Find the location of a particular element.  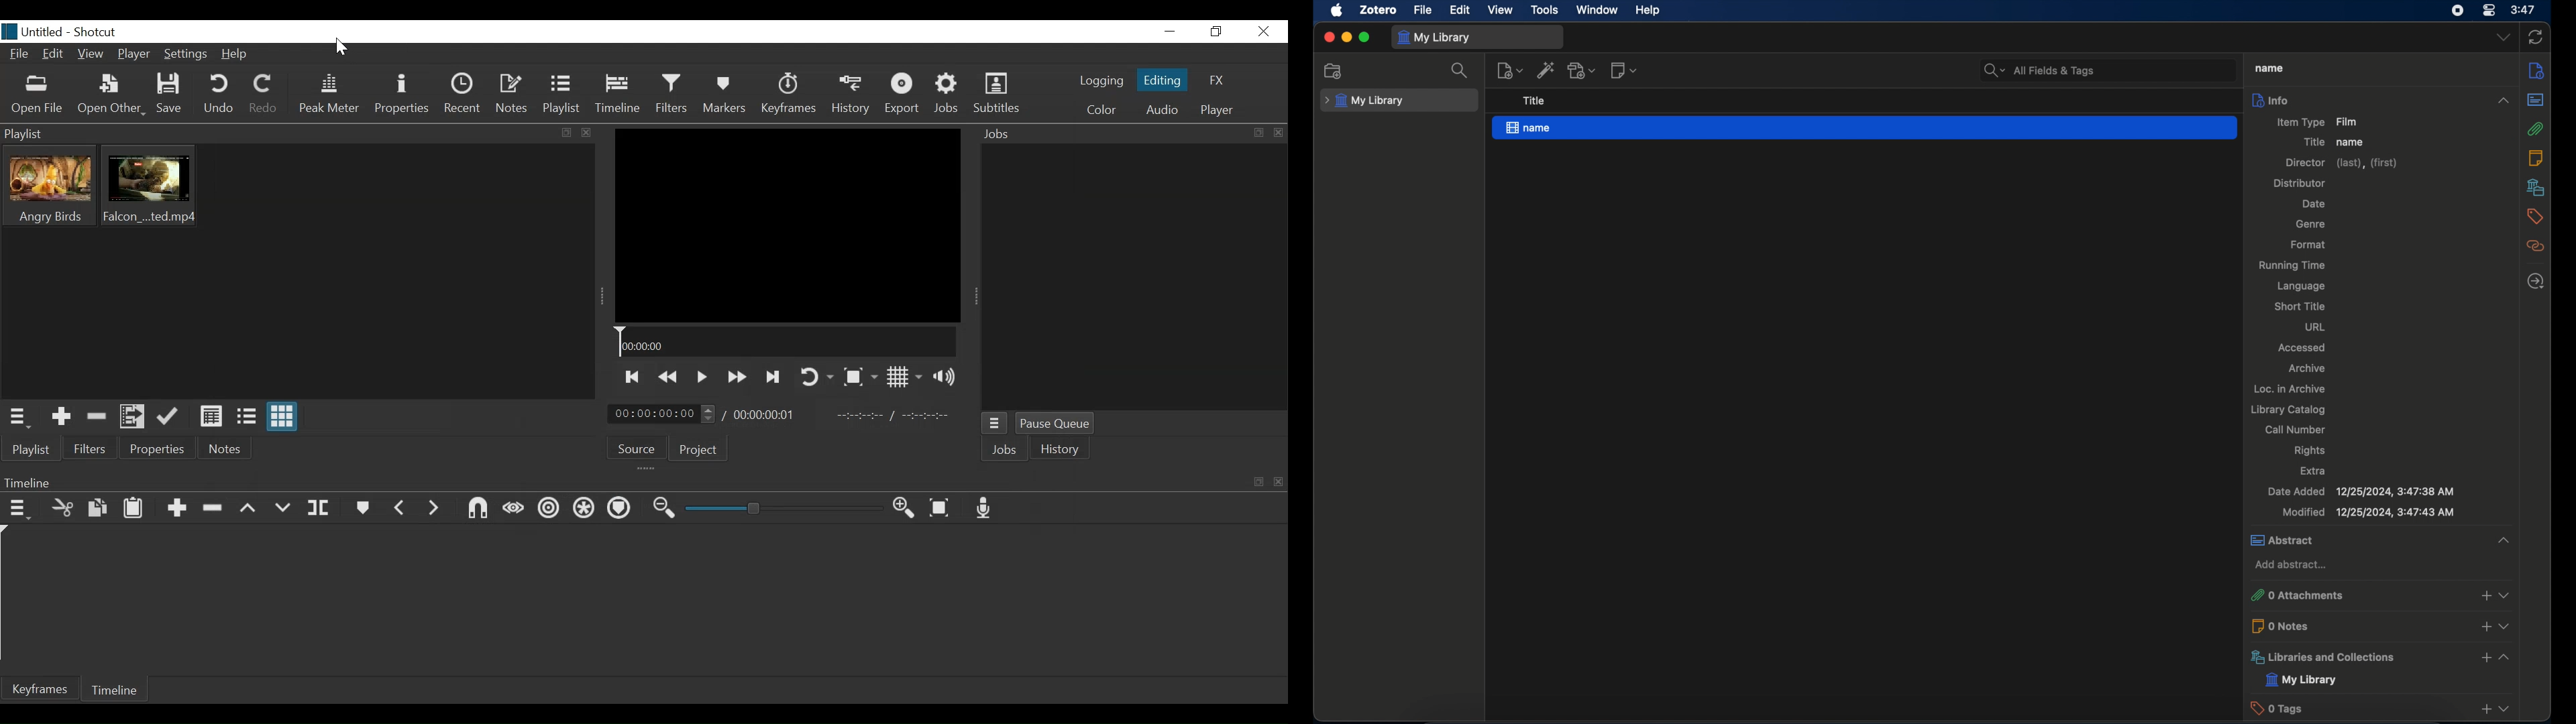

Open Other is located at coordinates (111, 96).